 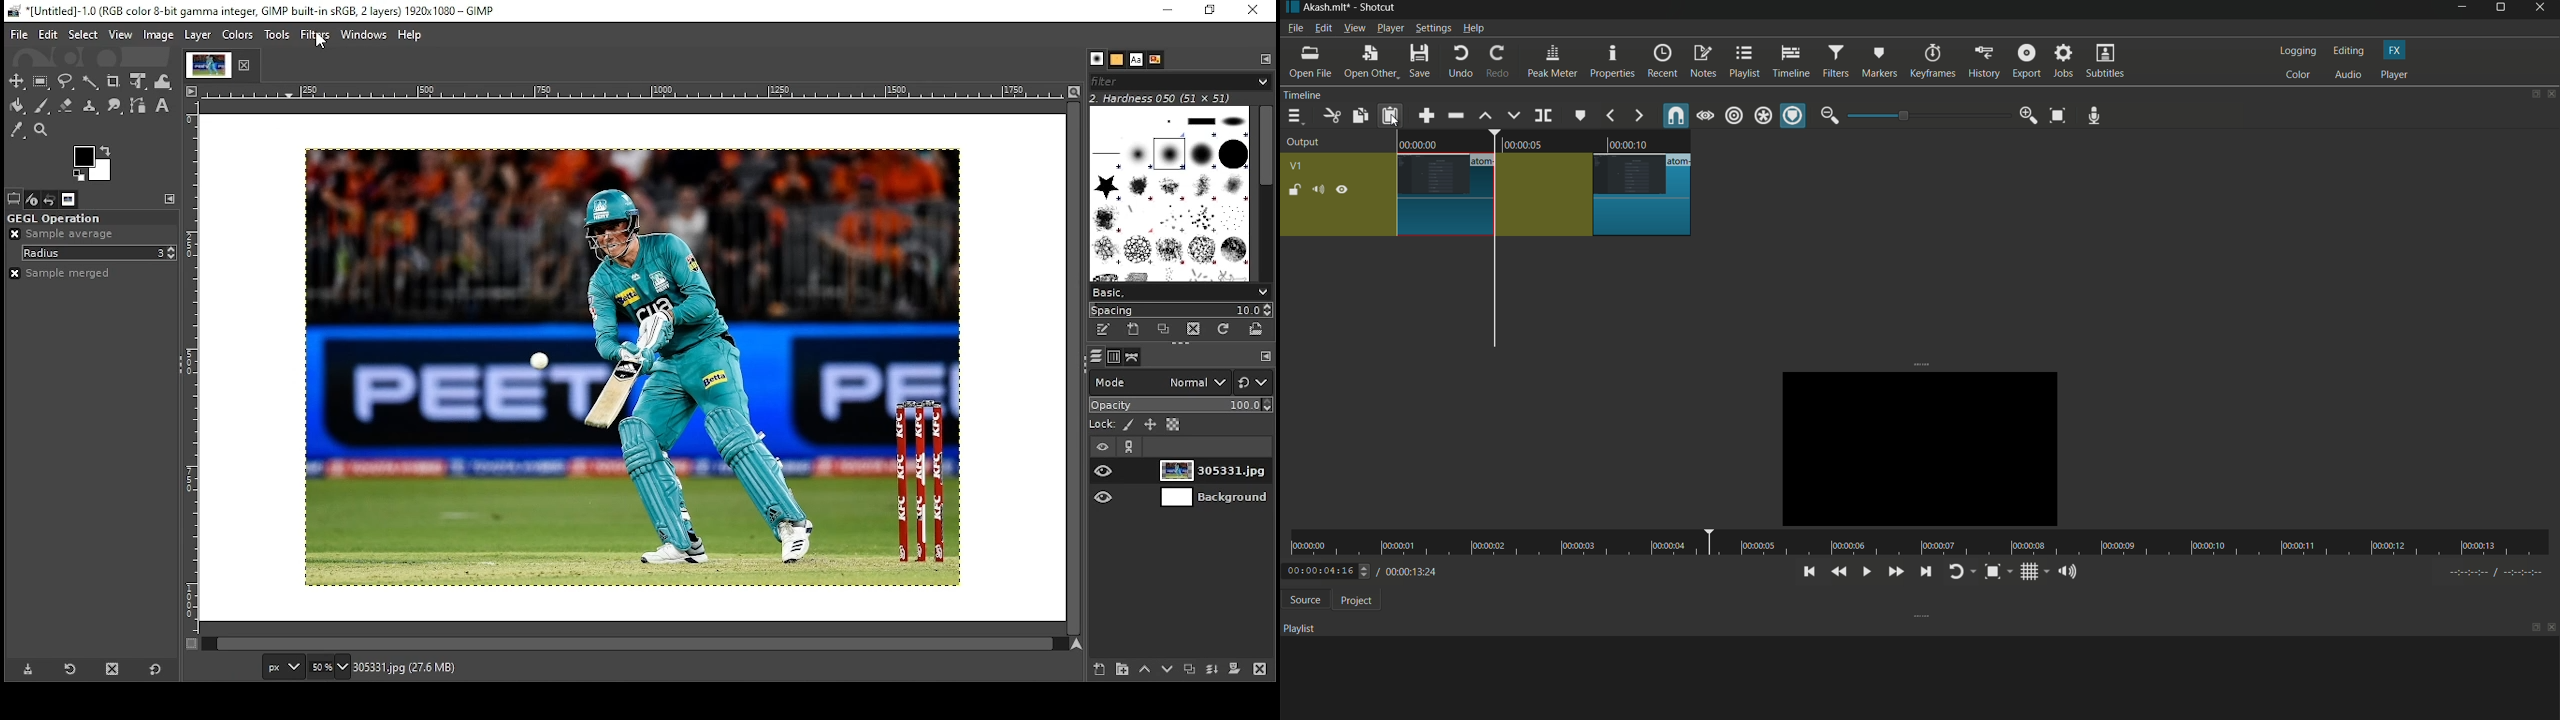 What do you see at coordinates (1475, 28) in the screenshot?
I see `help menu` at bounding box center [1475, 28].